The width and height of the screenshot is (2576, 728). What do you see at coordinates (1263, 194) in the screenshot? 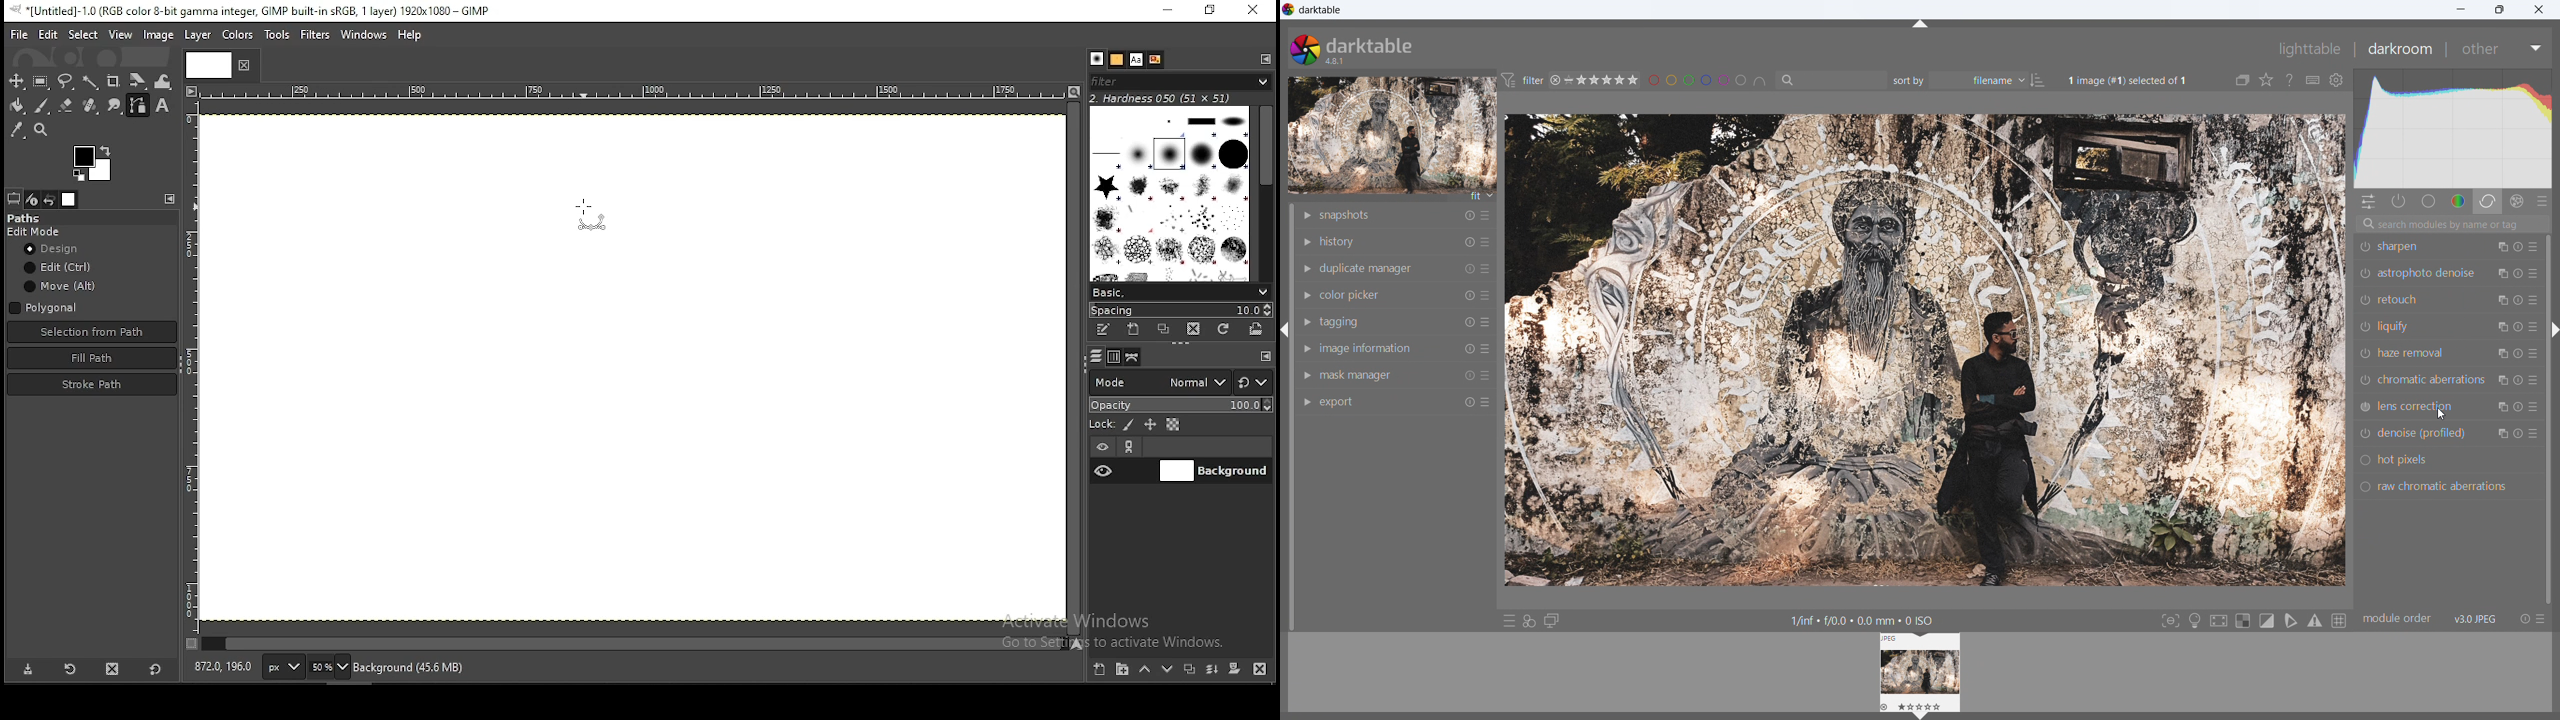
I see `scroll bar` at bounding box center [1263, 194].